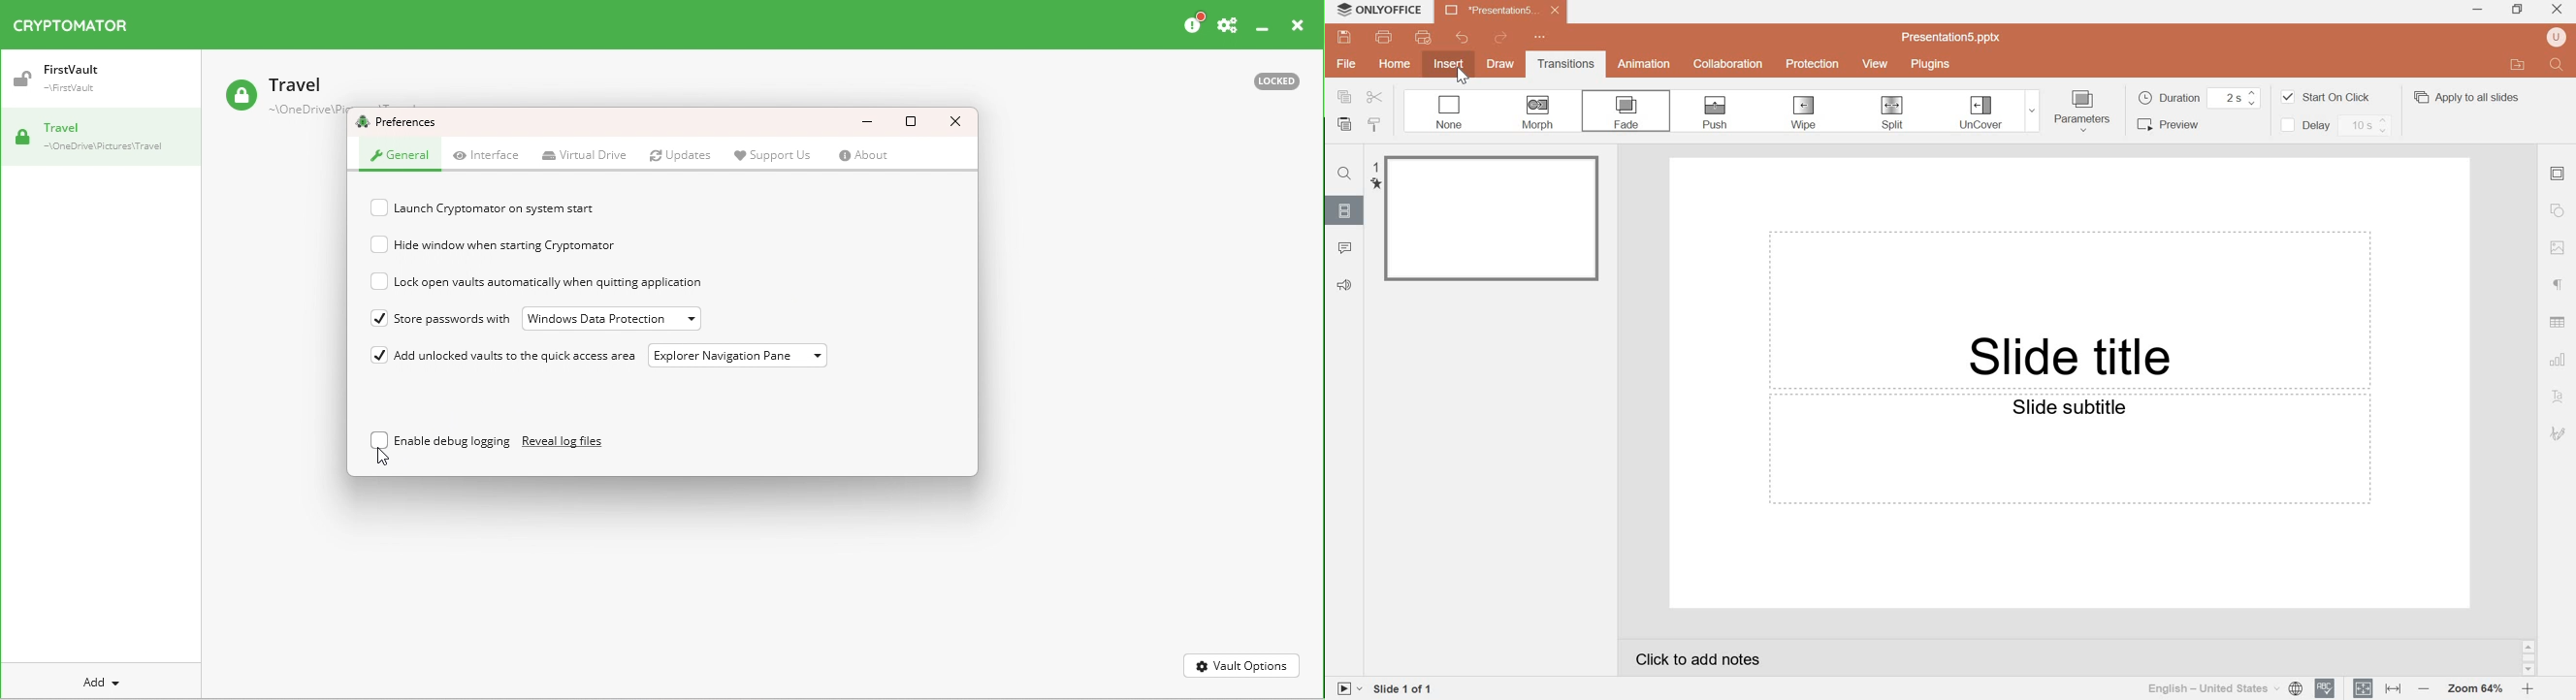 This screenshot has height=700, width=2576. What do you see at coordinates (1346, 248) in the screenshot?
I see `comments` at bounding box center [1346, 248].